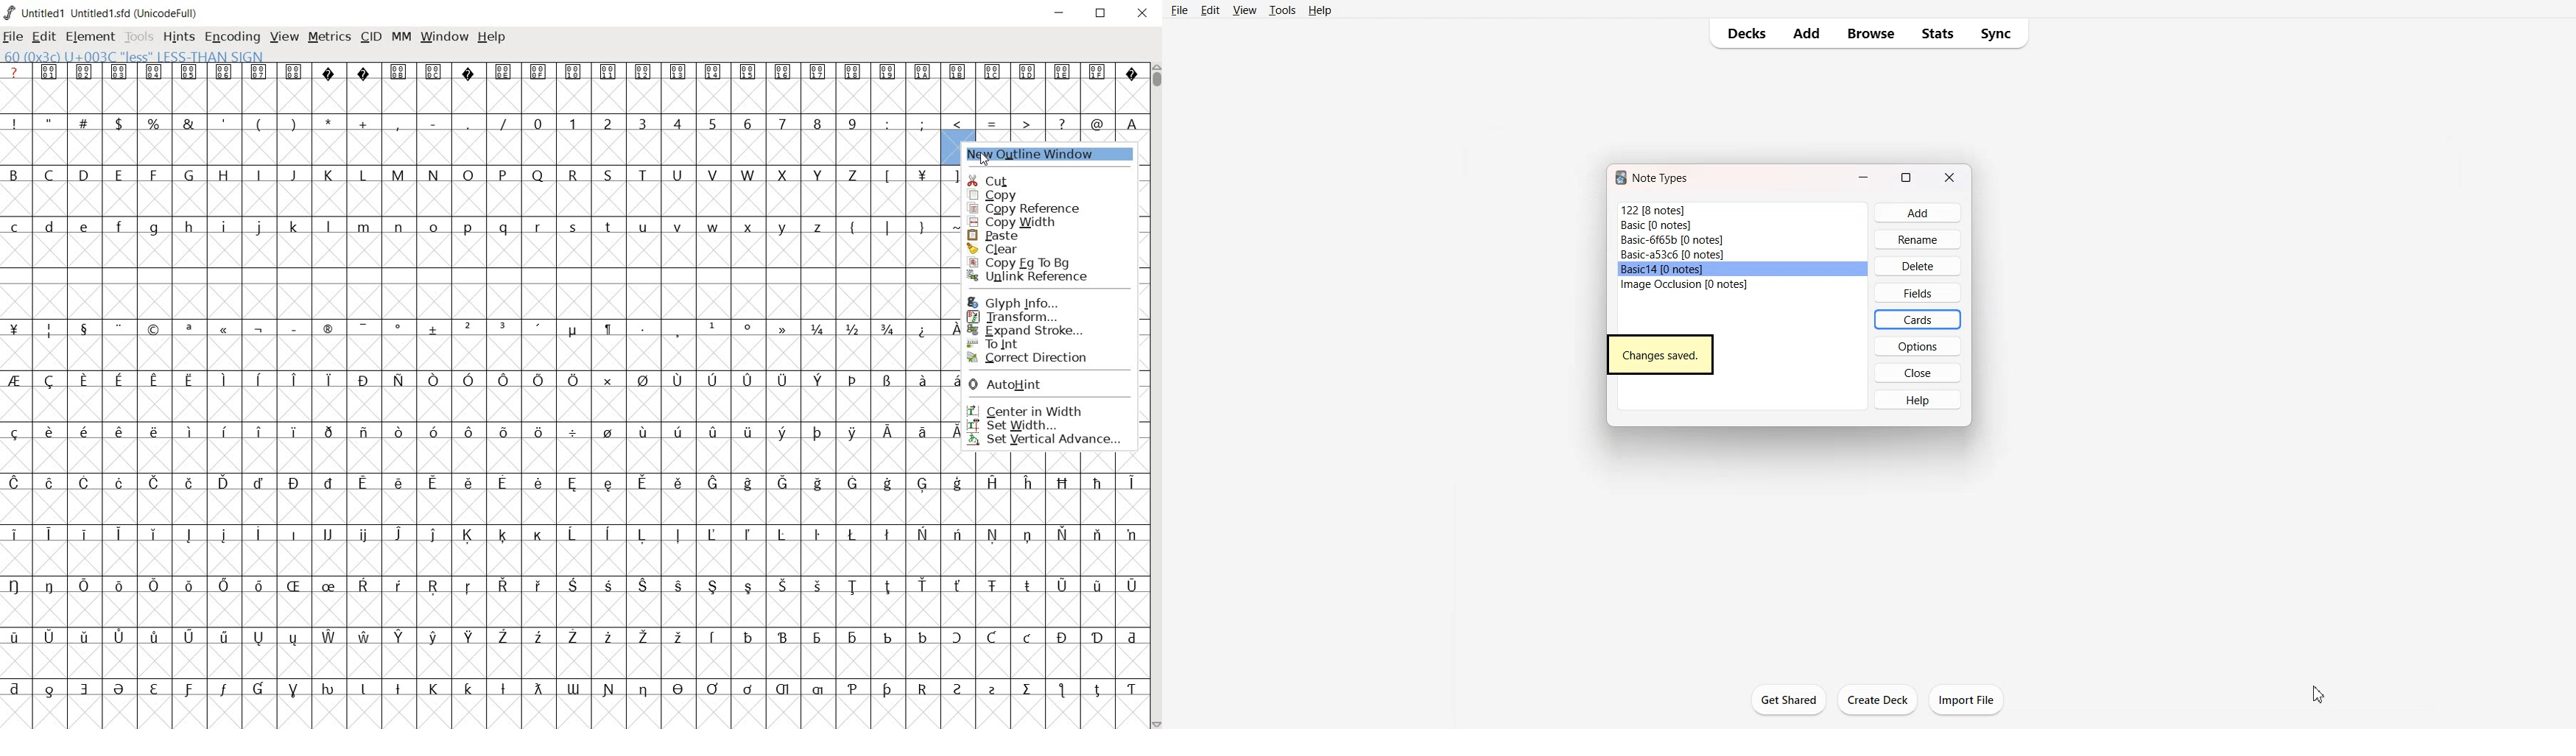 The image size is (2576, 756). Describe the element at coordinates (2318, 694) in the screenshot. I see `Cursor` at that location.